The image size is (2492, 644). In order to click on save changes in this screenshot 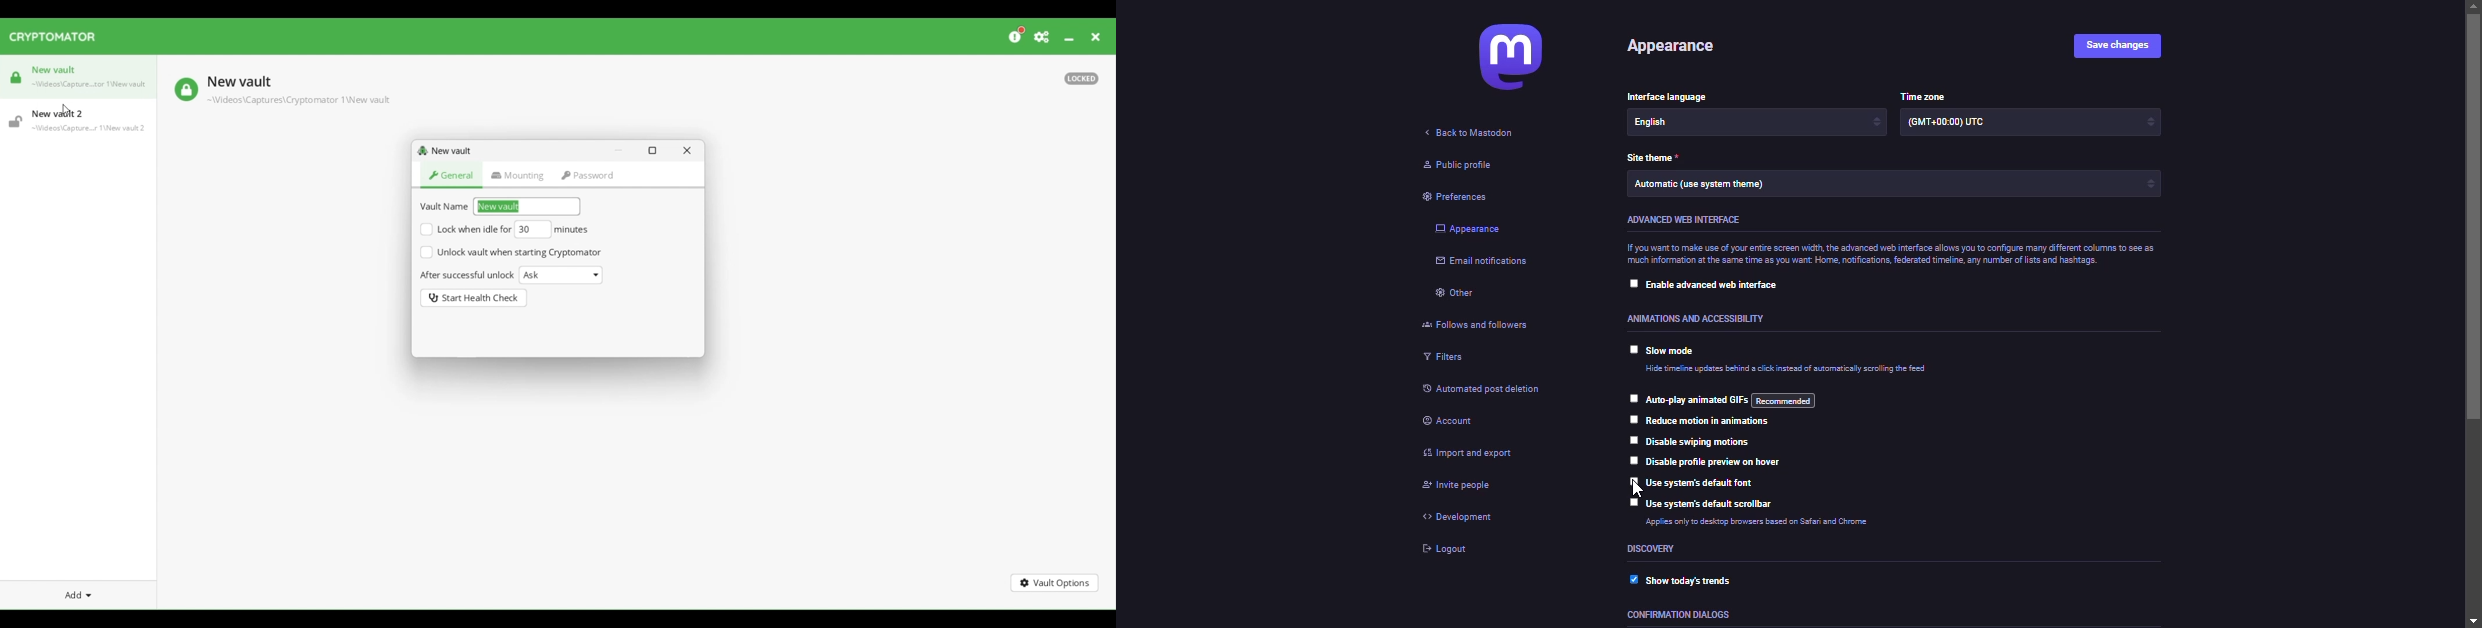, I will do `click(2120, 47)`.